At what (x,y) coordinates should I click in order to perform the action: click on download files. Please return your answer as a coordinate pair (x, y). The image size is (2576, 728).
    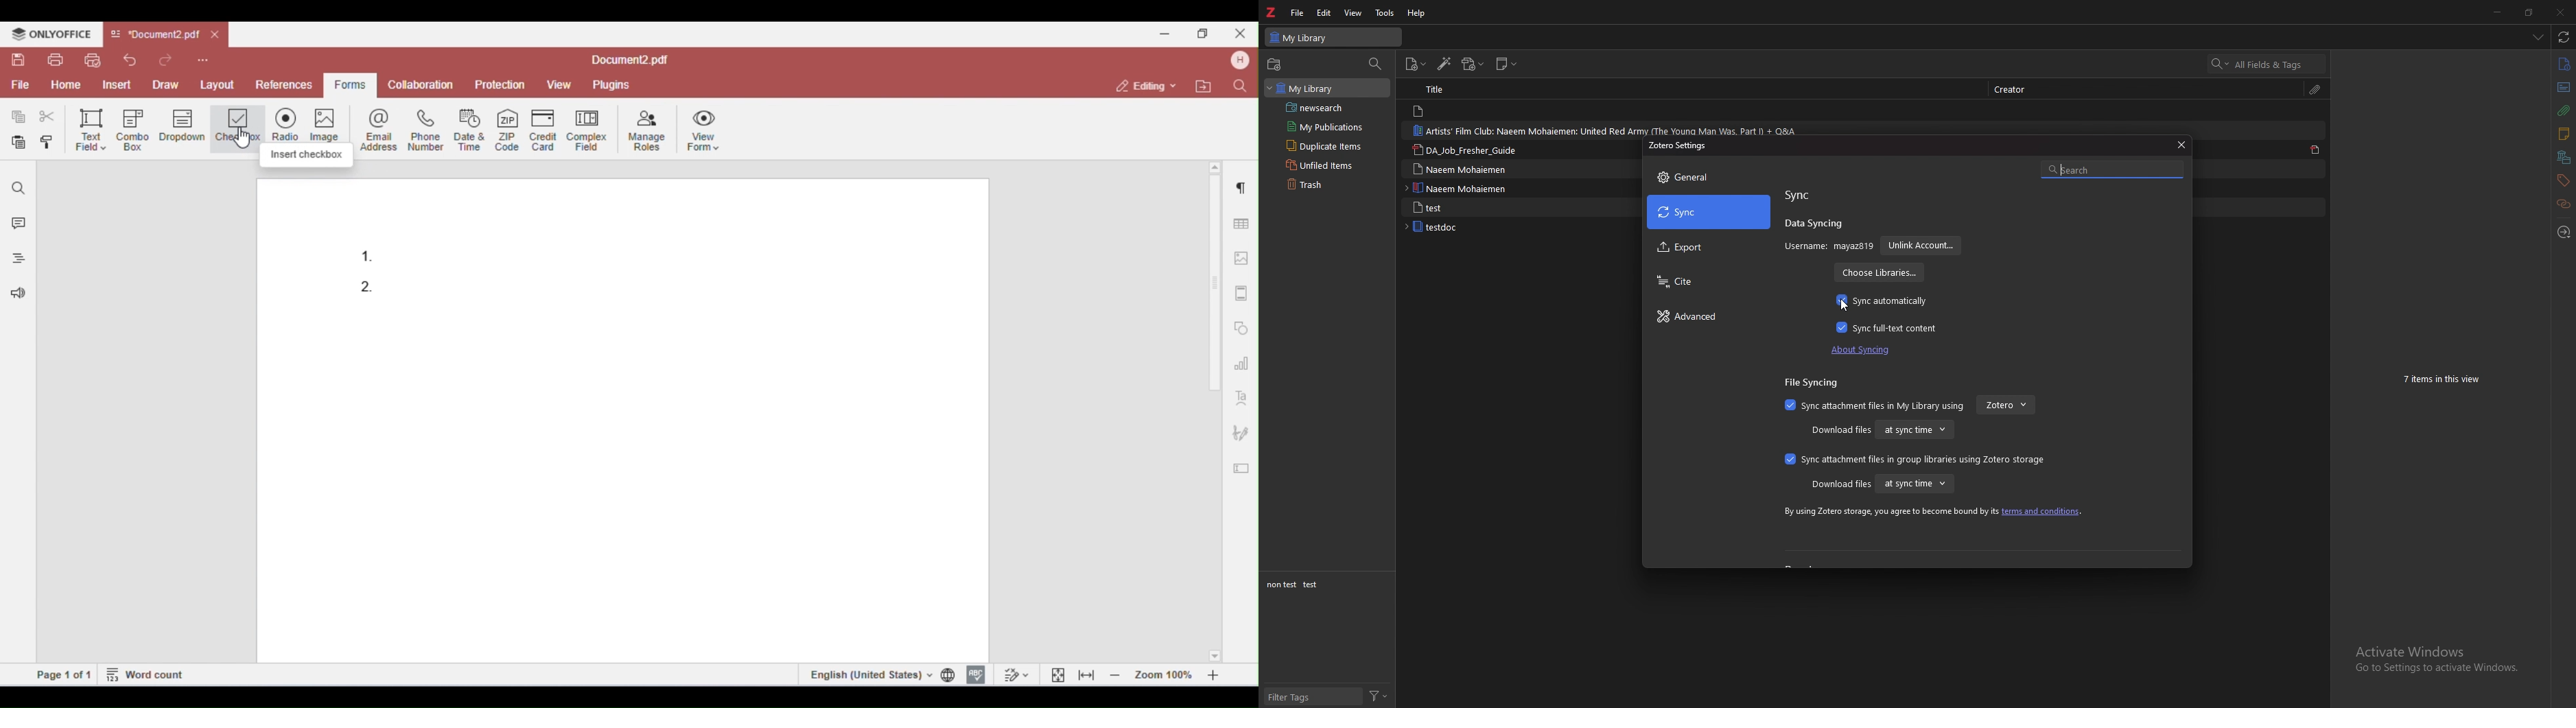
    Looking at the image, I should click on (1840, 484).